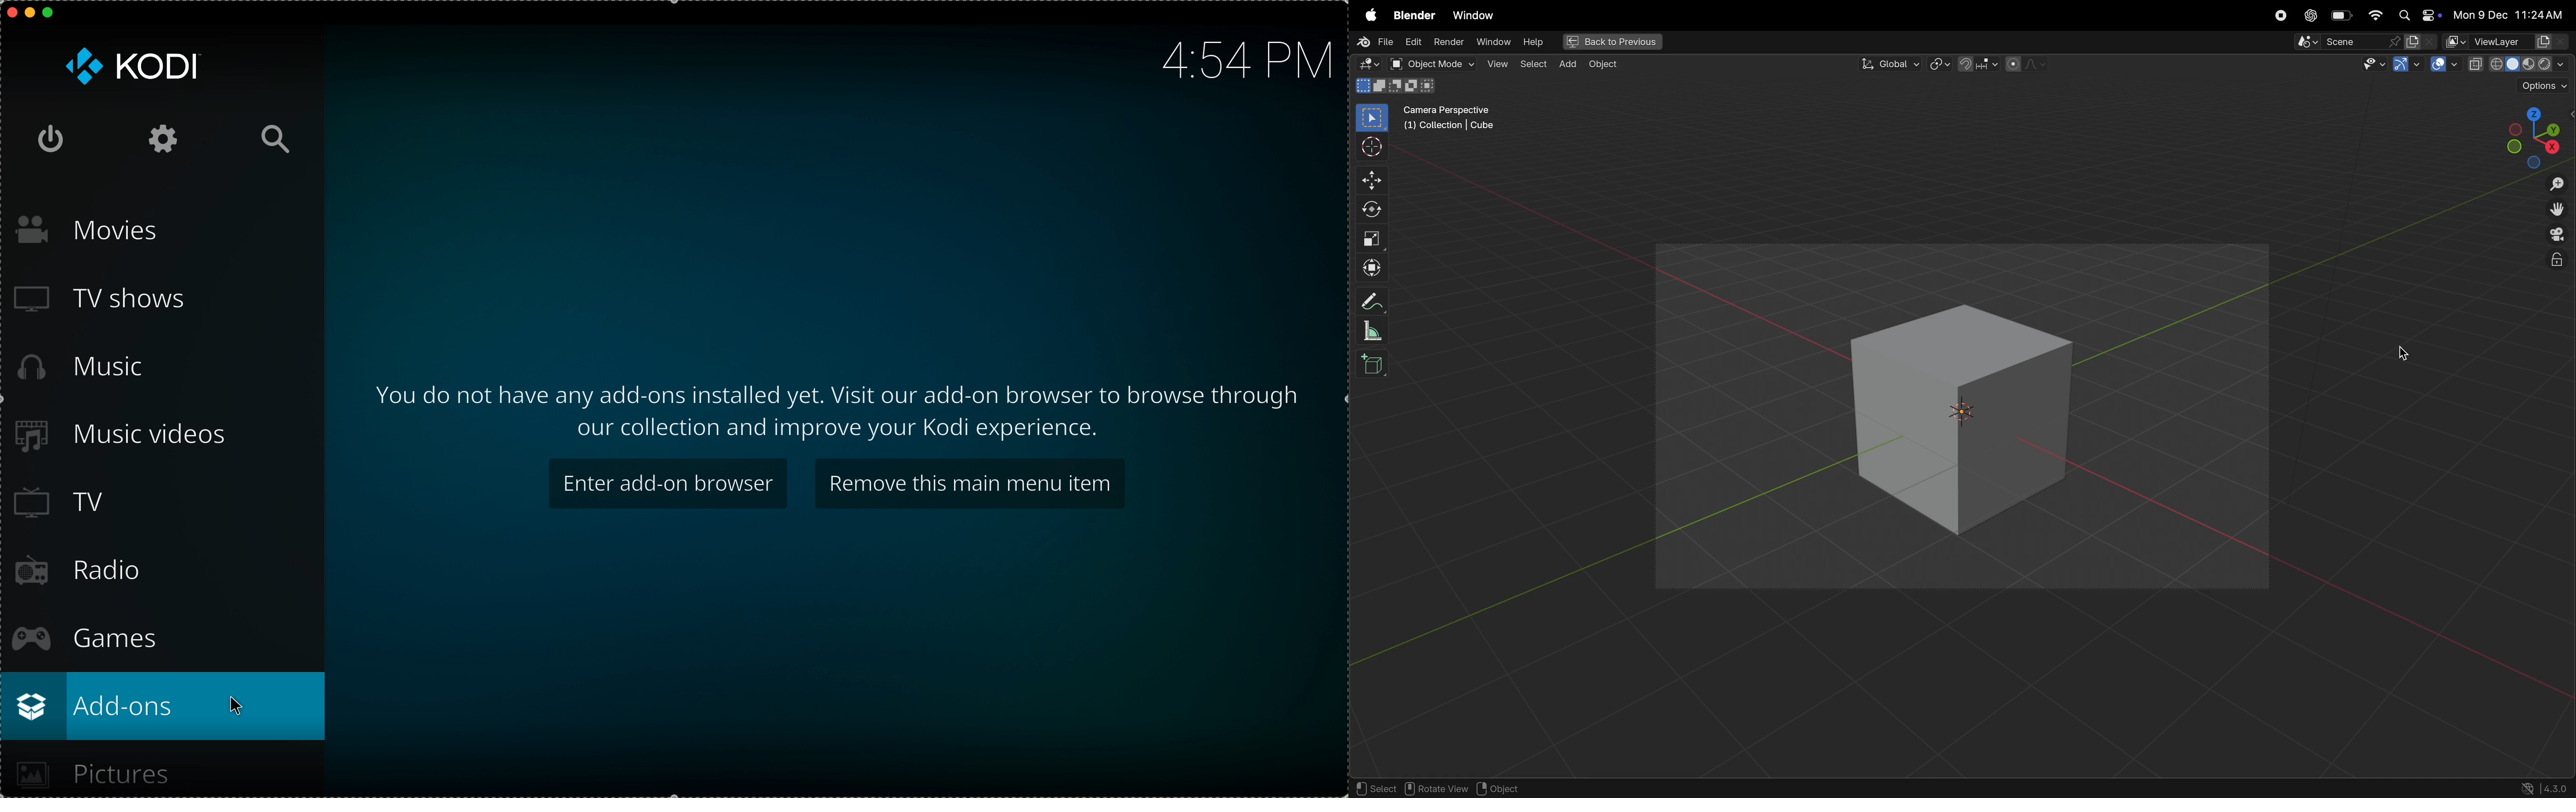 The image size is (2576, 812). I want to click on scene, so click(2348, 42).